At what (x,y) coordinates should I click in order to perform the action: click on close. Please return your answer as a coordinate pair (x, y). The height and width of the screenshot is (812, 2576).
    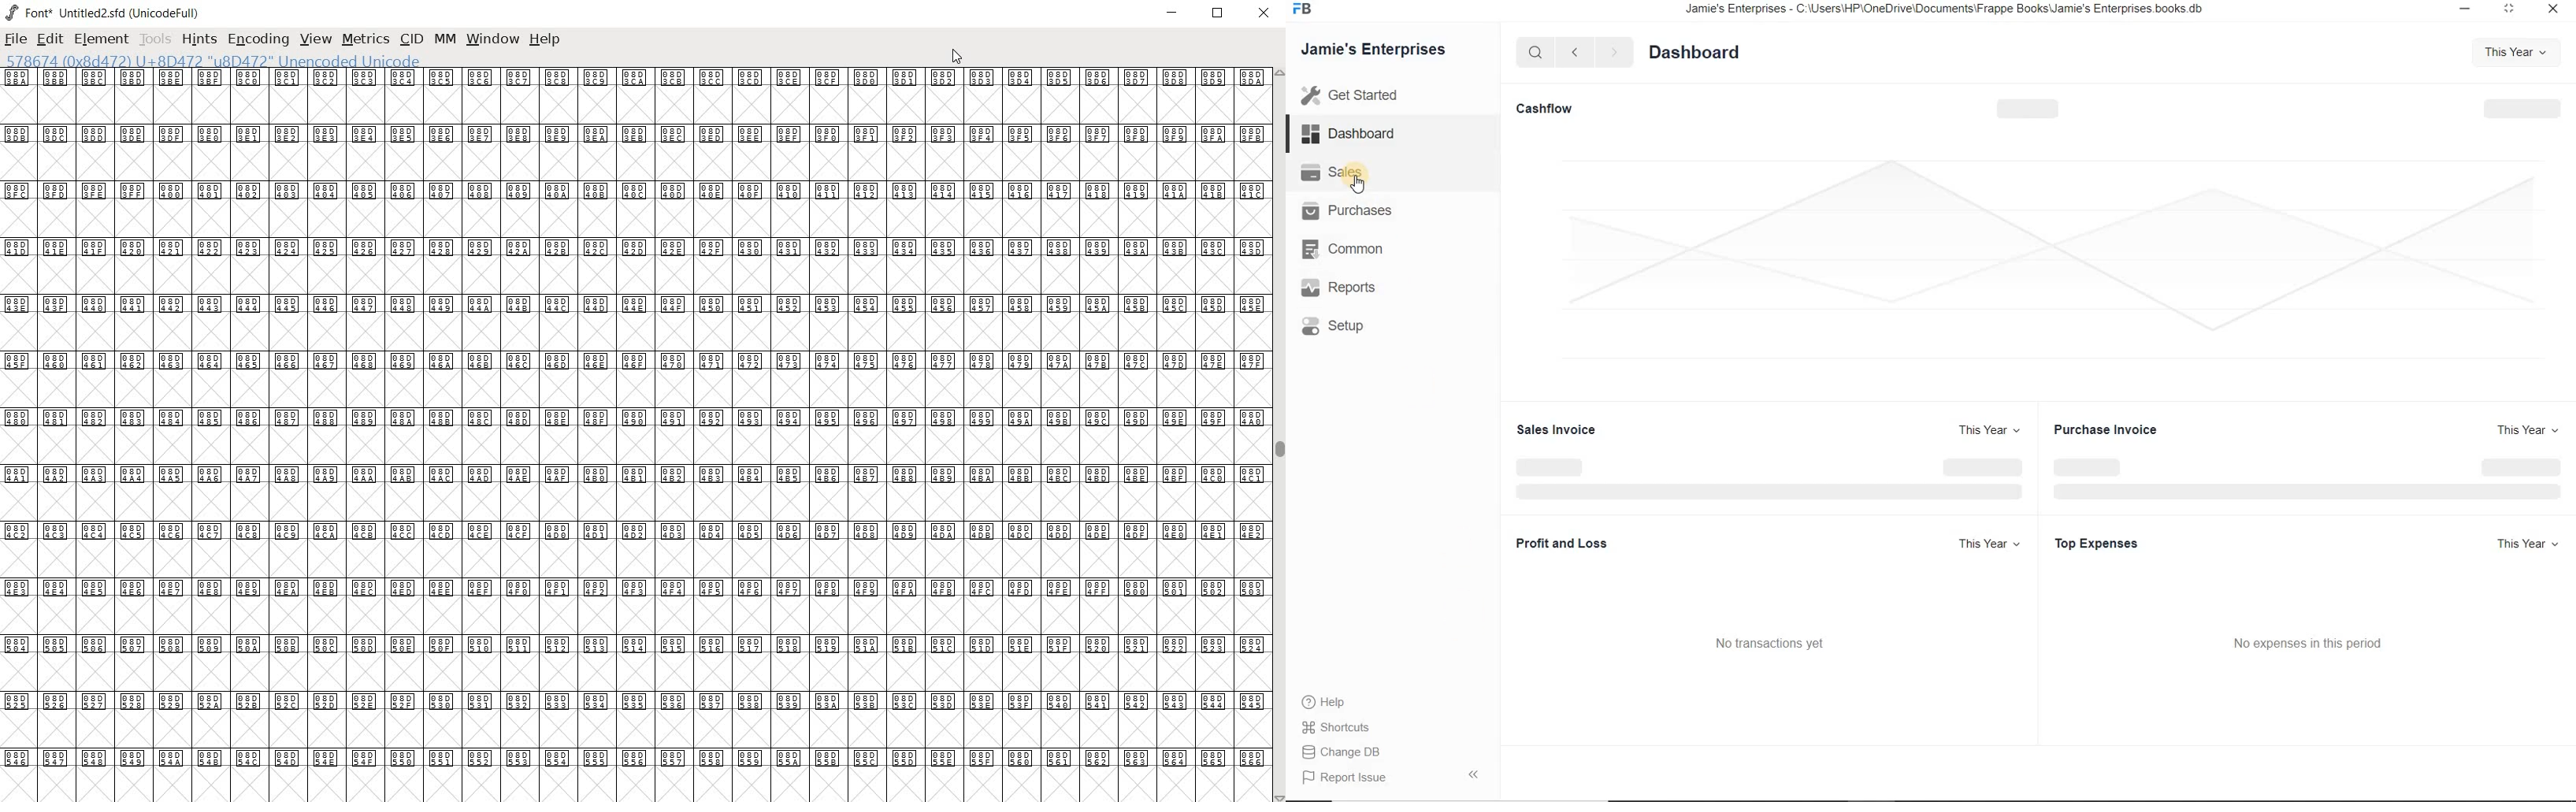
    Looking at the image, I should click on (2554, 12).